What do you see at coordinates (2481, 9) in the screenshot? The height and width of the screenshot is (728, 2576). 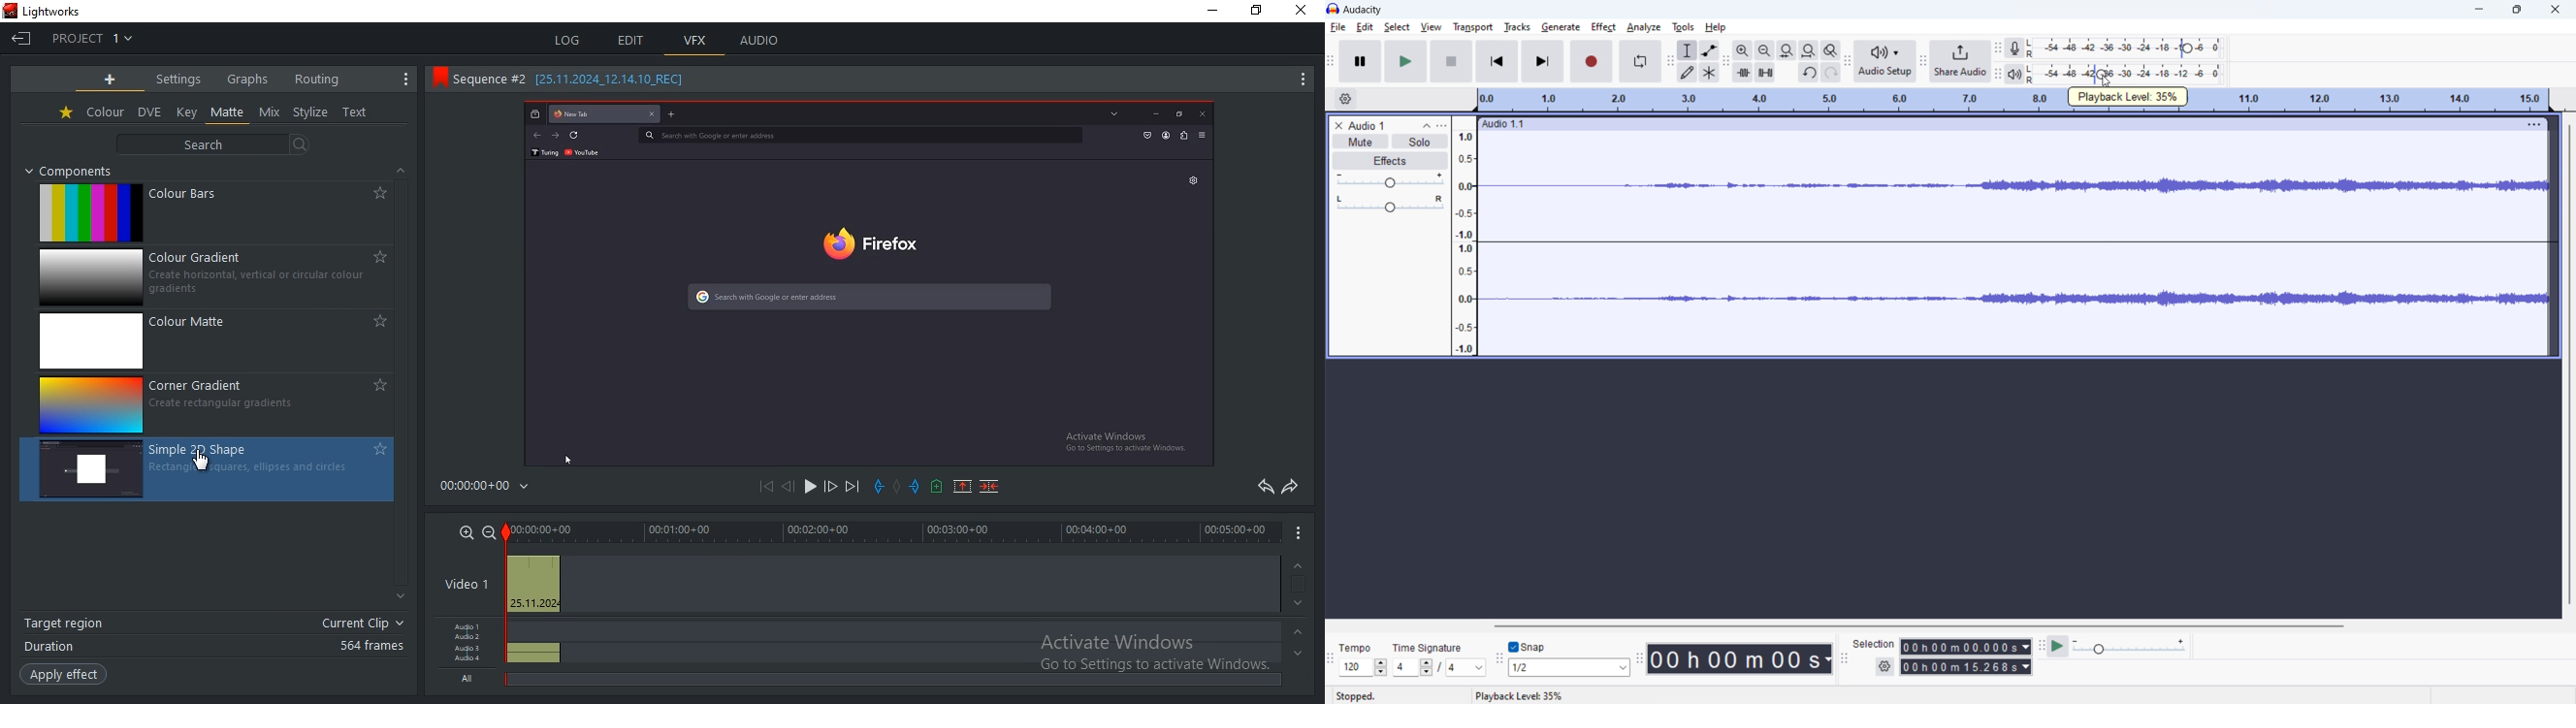 I see `minimize` at bounding box center [2481, 9].